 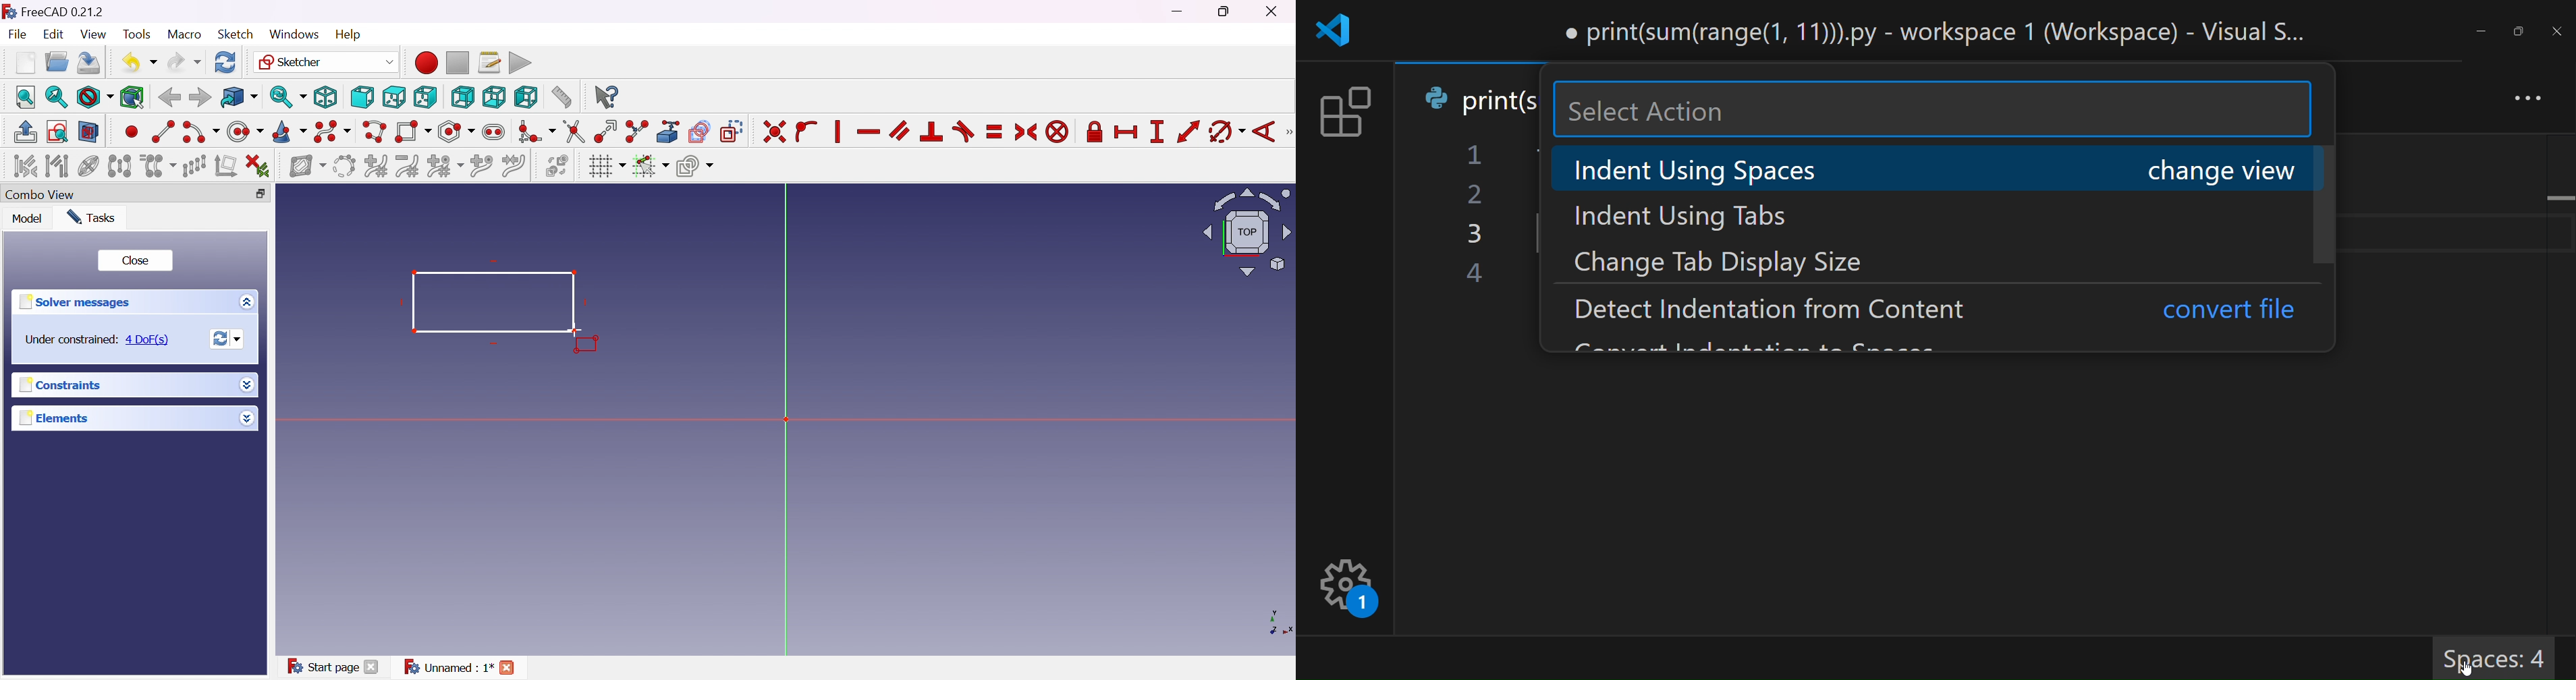 What do you see at coordinates (250, 302) in the screenshot?
I see `More options` at bounding box center [250, 302].